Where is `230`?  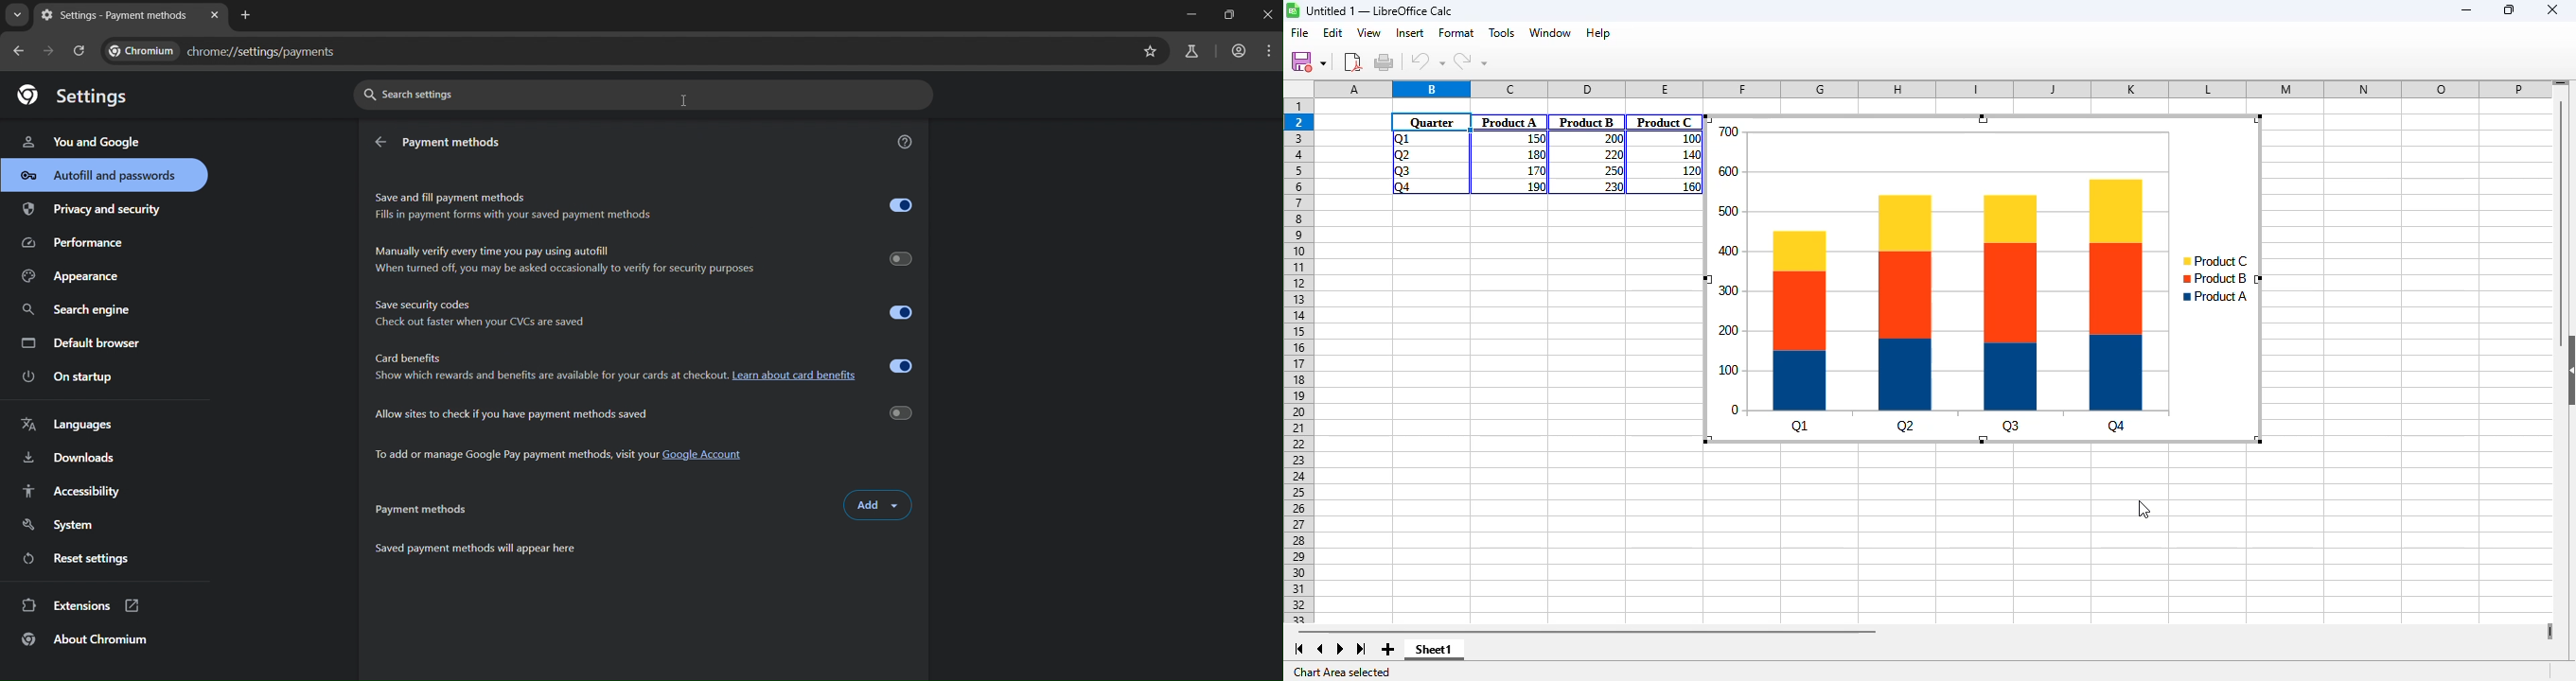
230 is located at coordinates (1613, 186).